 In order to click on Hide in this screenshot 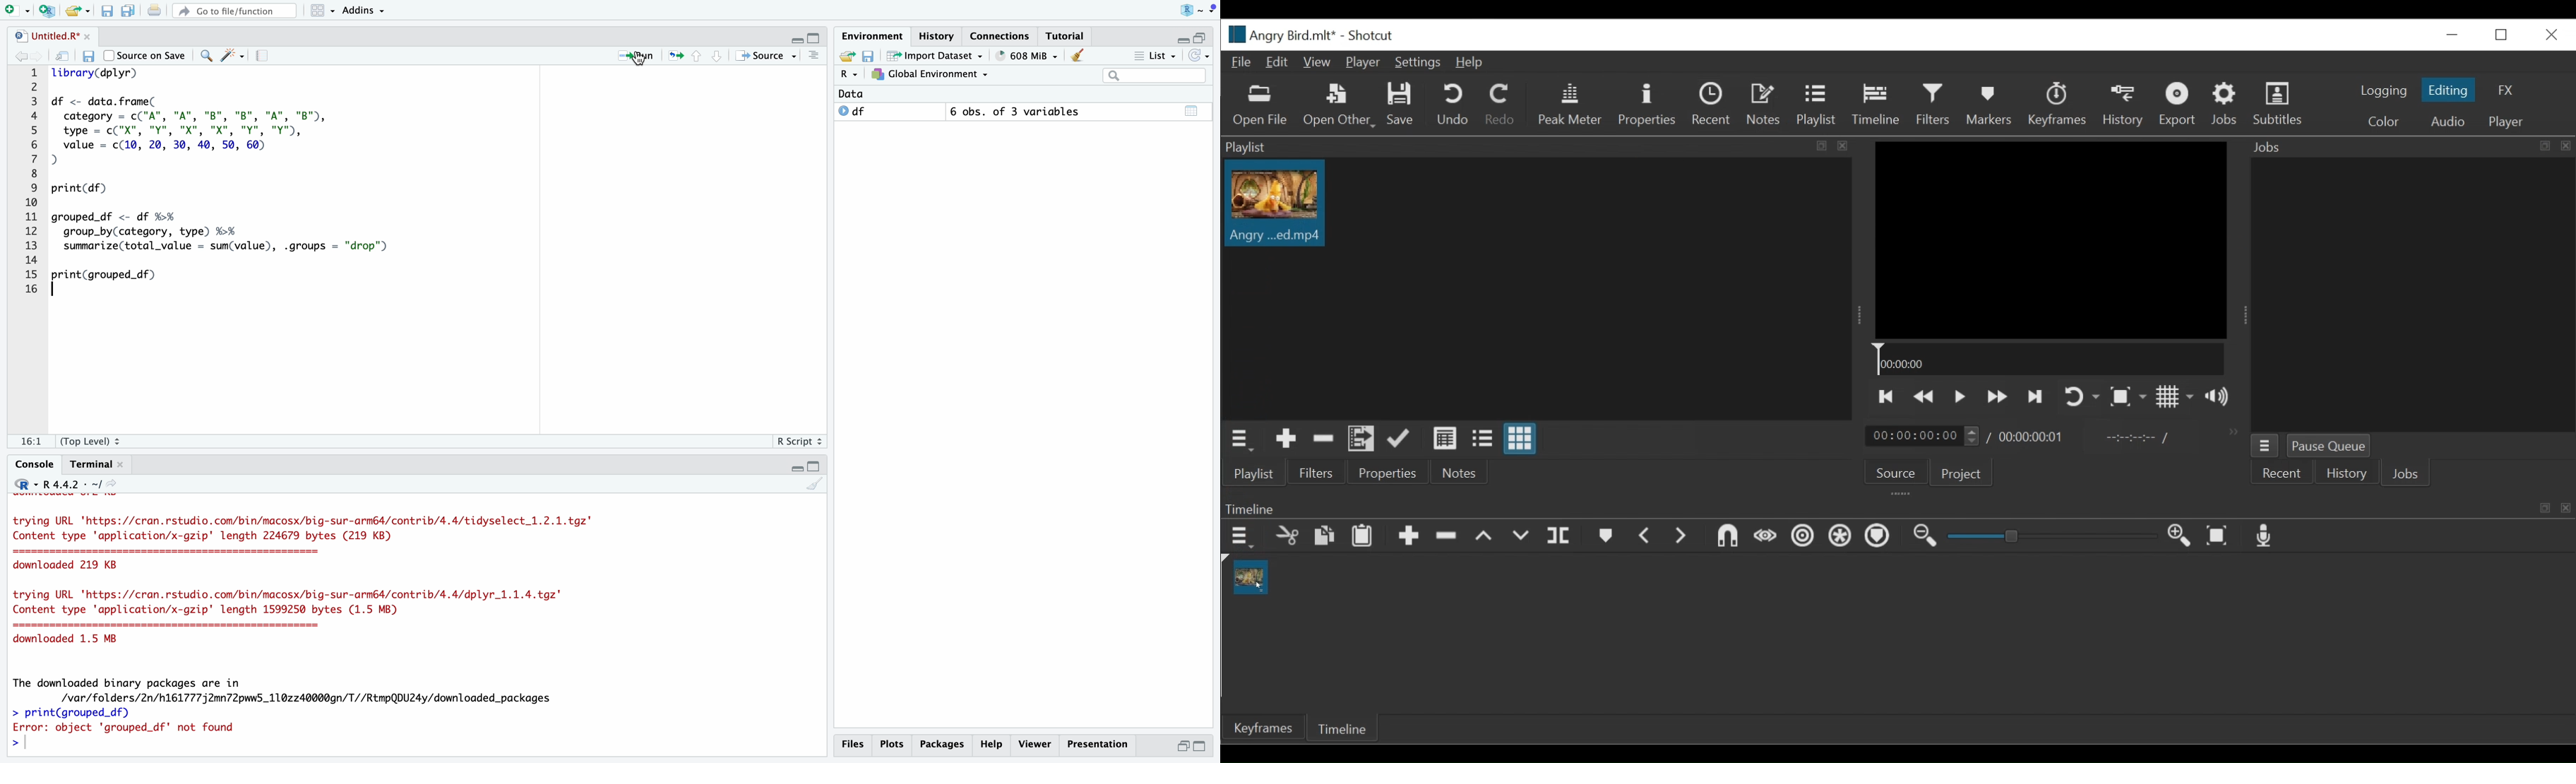, I will do `click(1183, 37)`.